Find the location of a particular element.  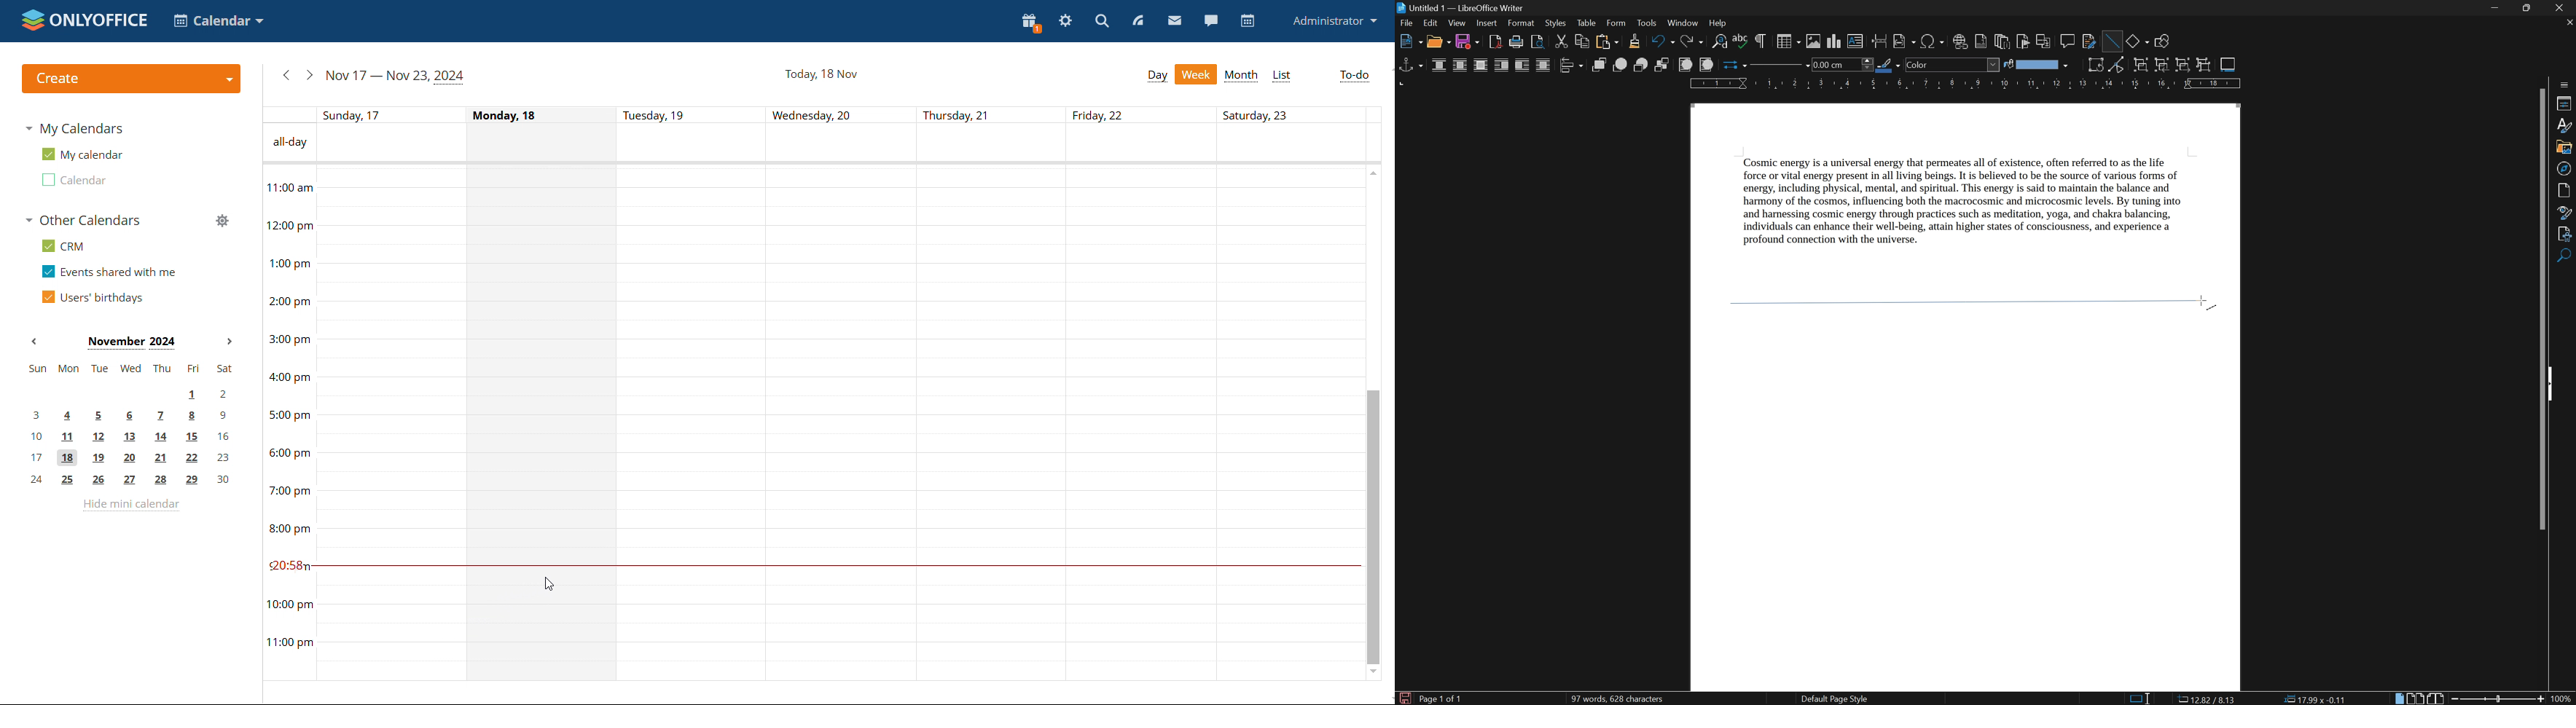

toggle formatting marks is located at coordinates (1761, 41).